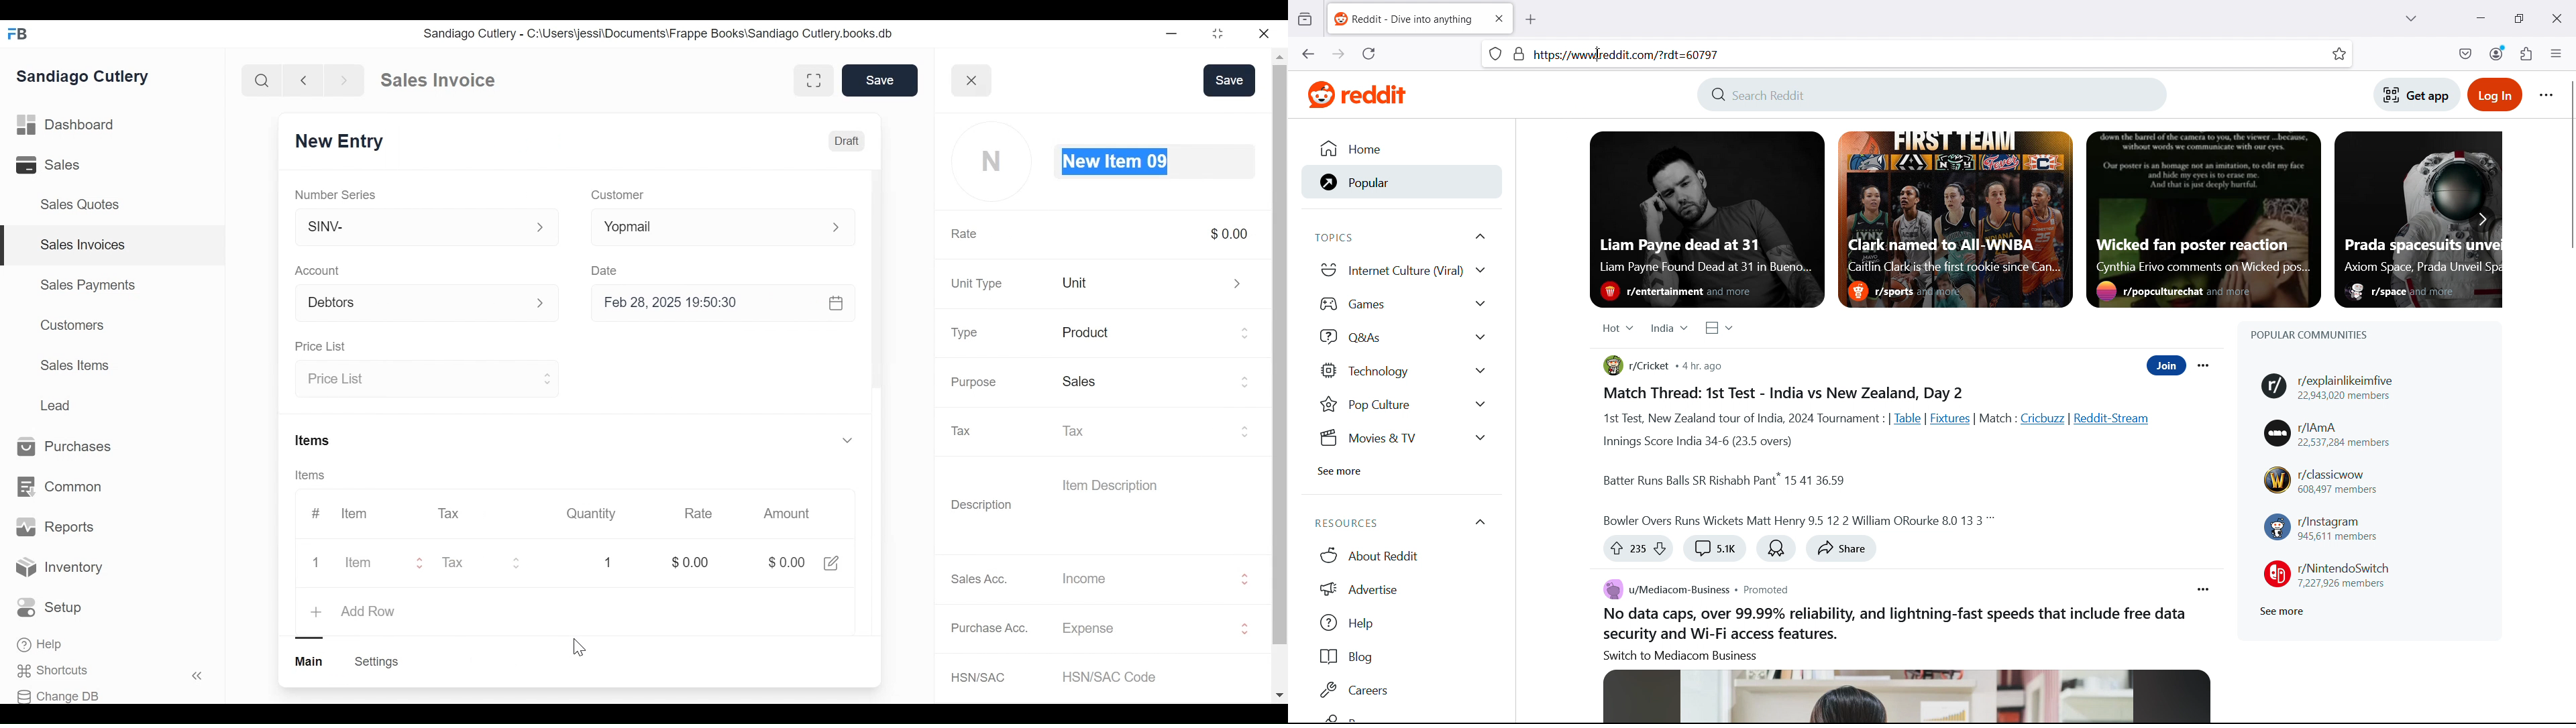  I want to click on cursor, so click(578, 648).